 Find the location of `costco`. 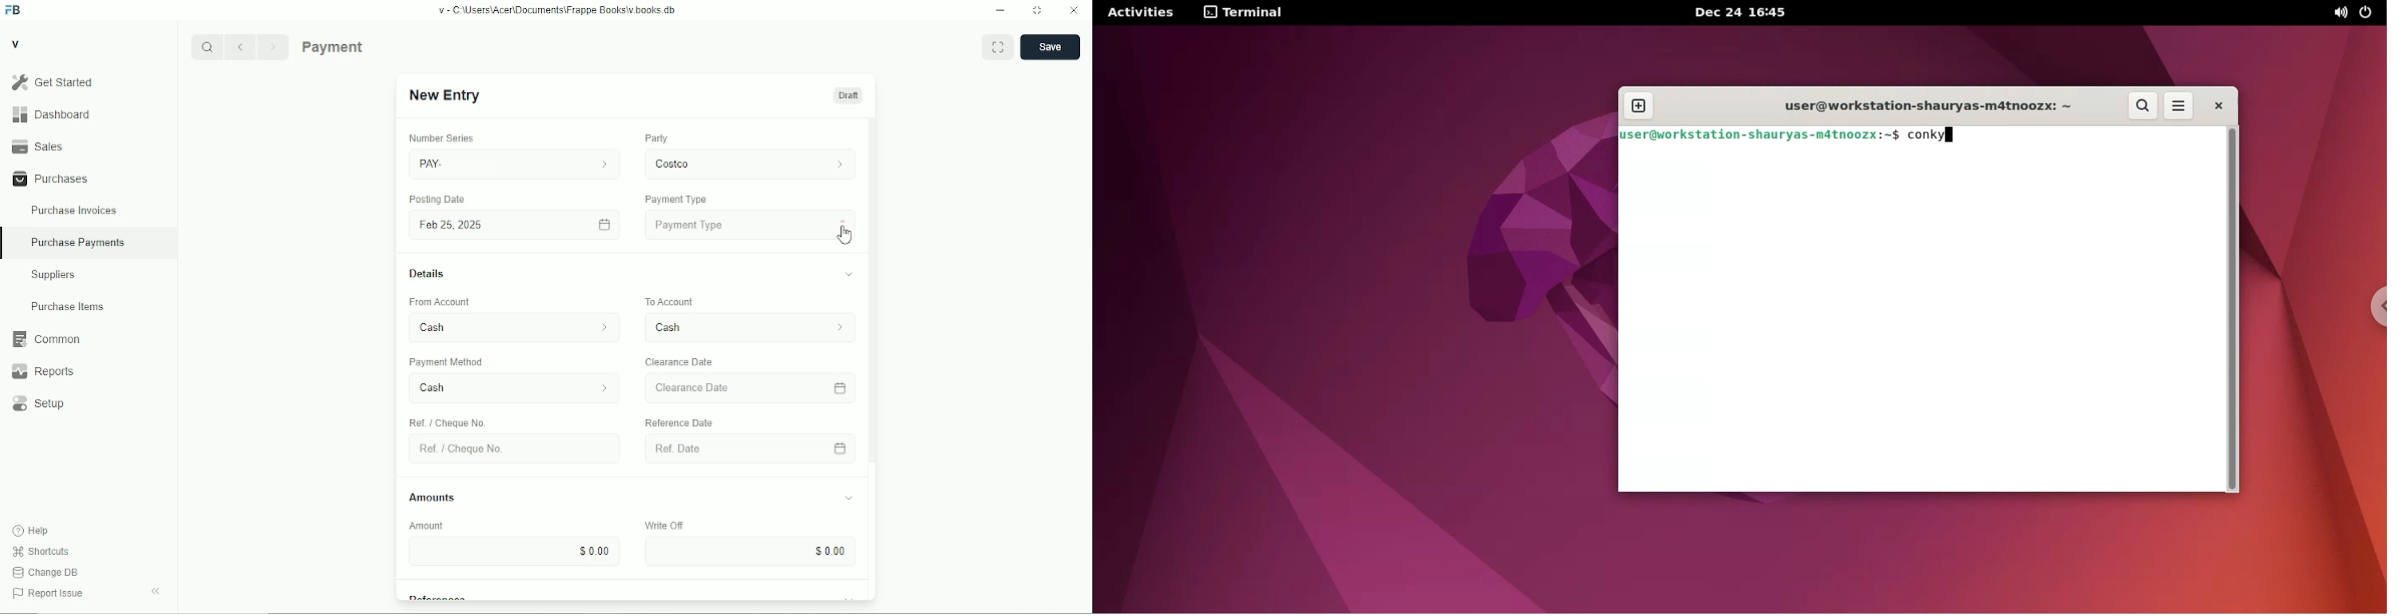

costco is located at coordinates (751, 162).